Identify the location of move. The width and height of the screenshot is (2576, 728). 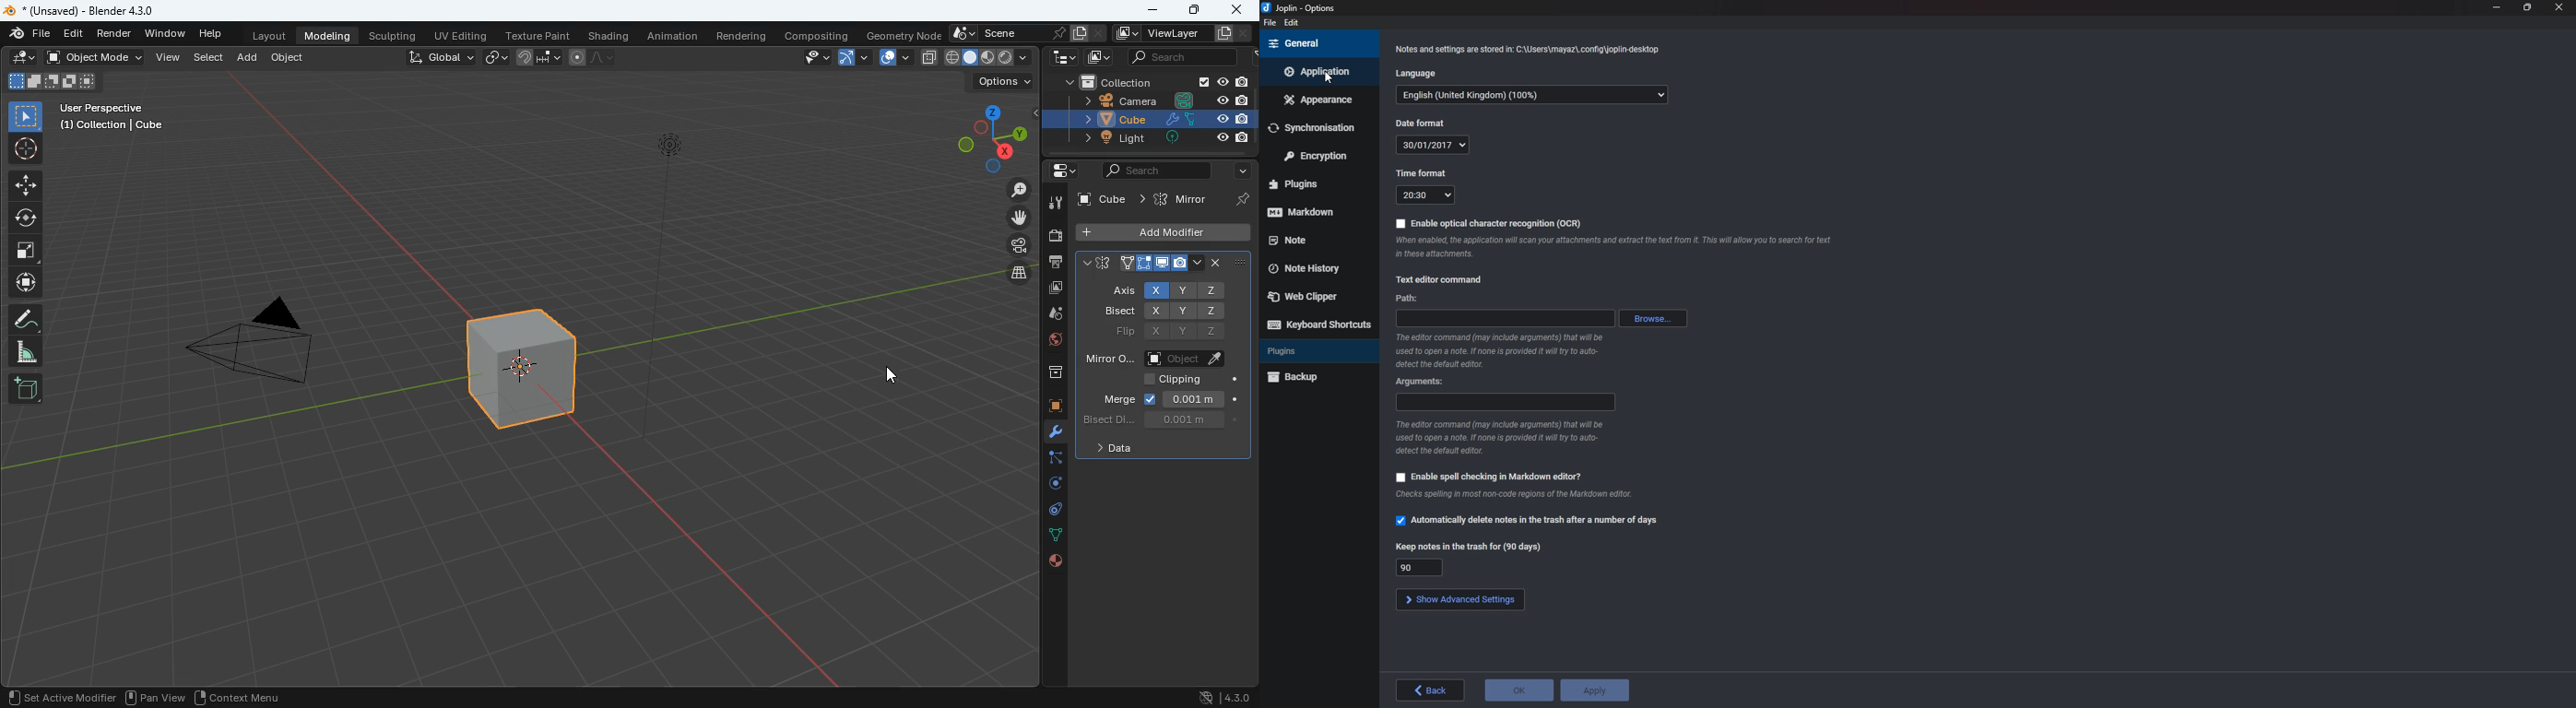
(1019, 218).